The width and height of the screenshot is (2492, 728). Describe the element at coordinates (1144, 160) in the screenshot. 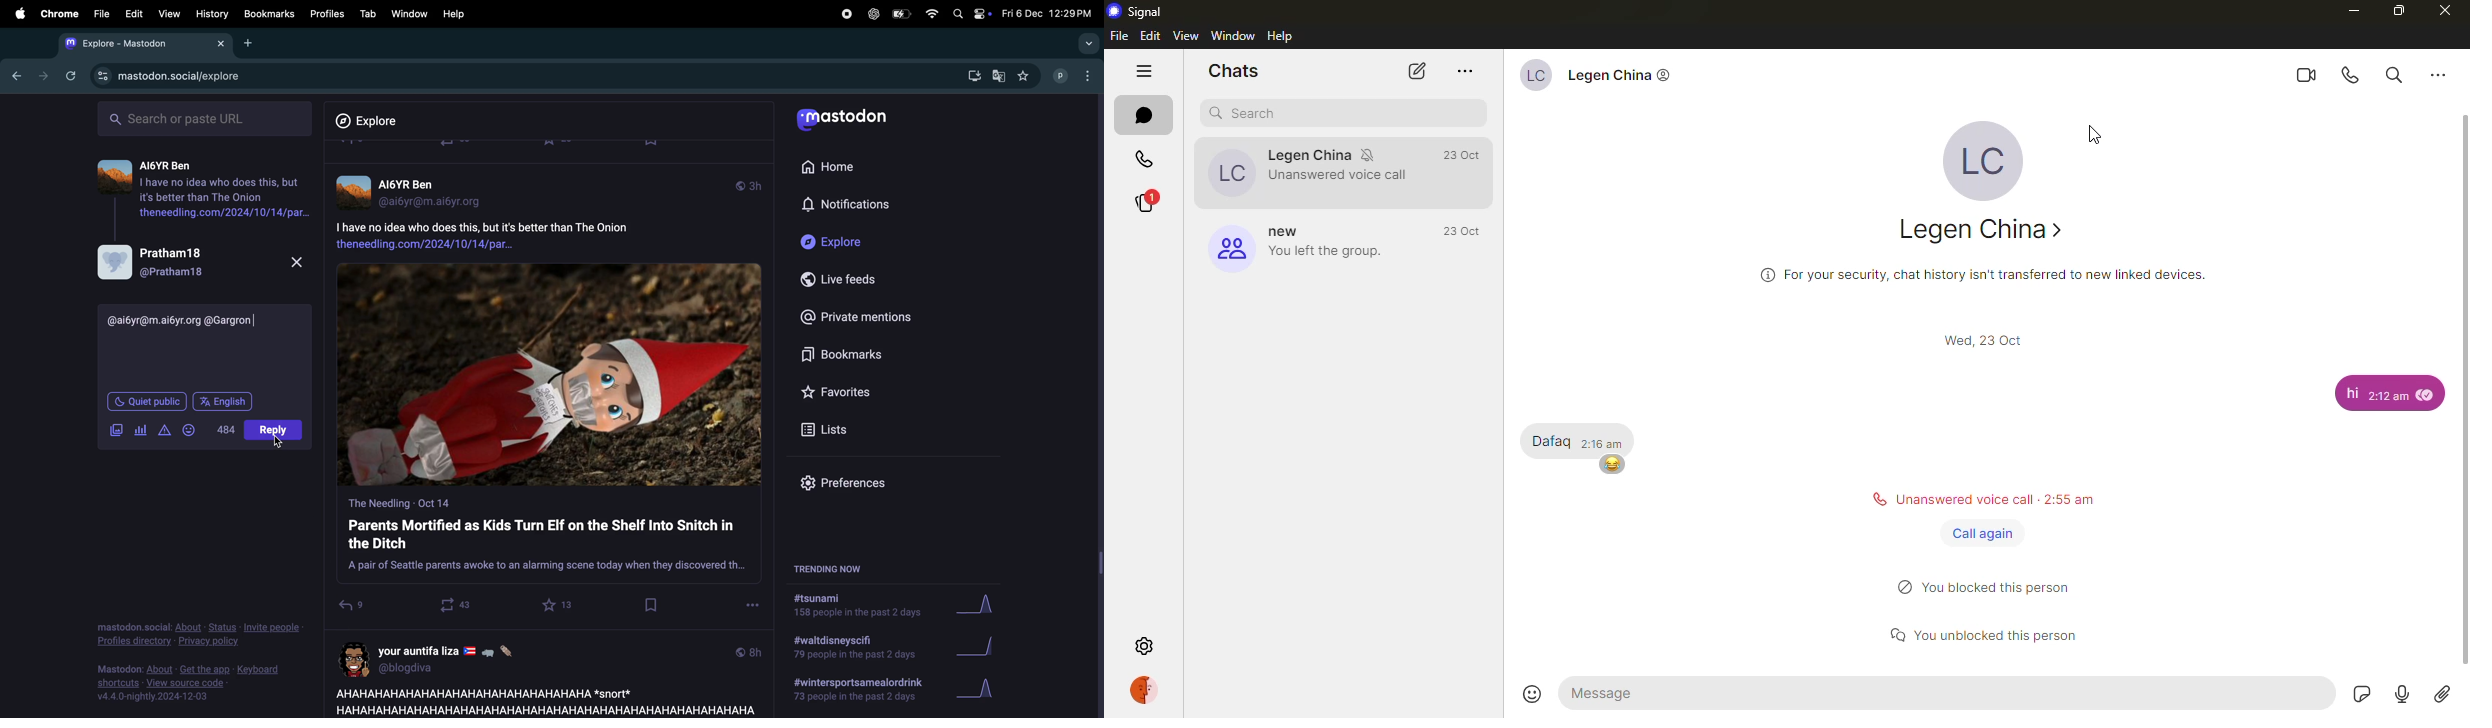

I see `calls` at that location.